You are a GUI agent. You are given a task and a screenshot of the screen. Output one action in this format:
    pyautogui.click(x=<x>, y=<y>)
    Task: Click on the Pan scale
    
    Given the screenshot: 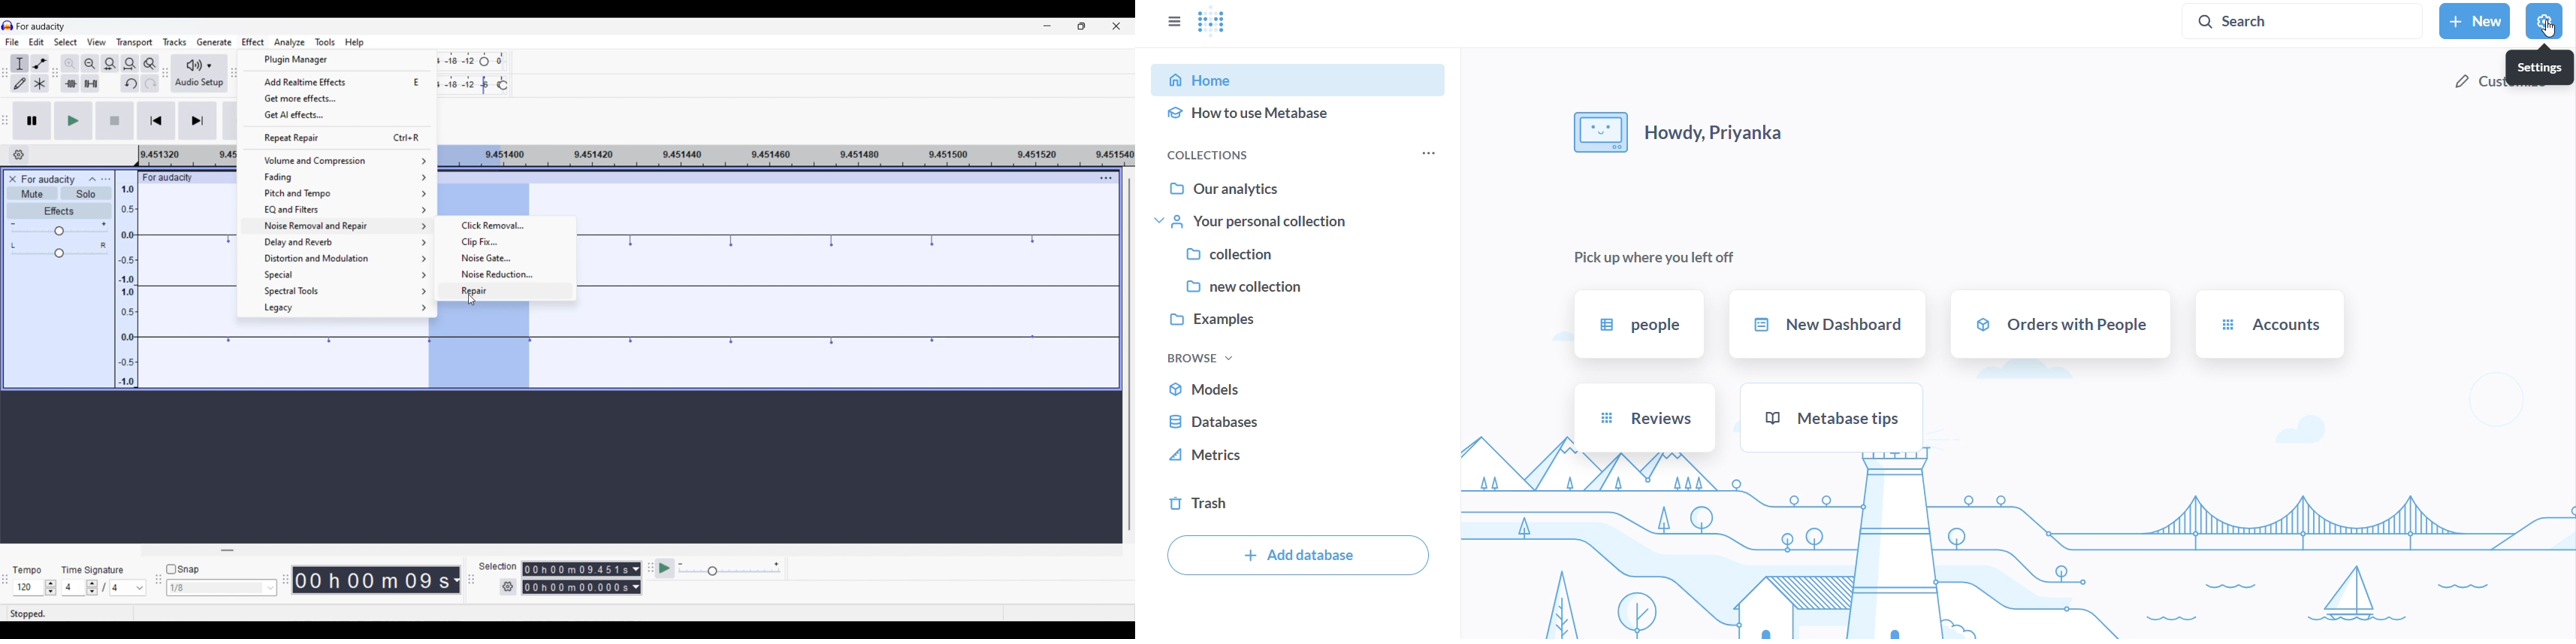 What is the action you would take?
    pyautogui.click(x=59, y=250)
    